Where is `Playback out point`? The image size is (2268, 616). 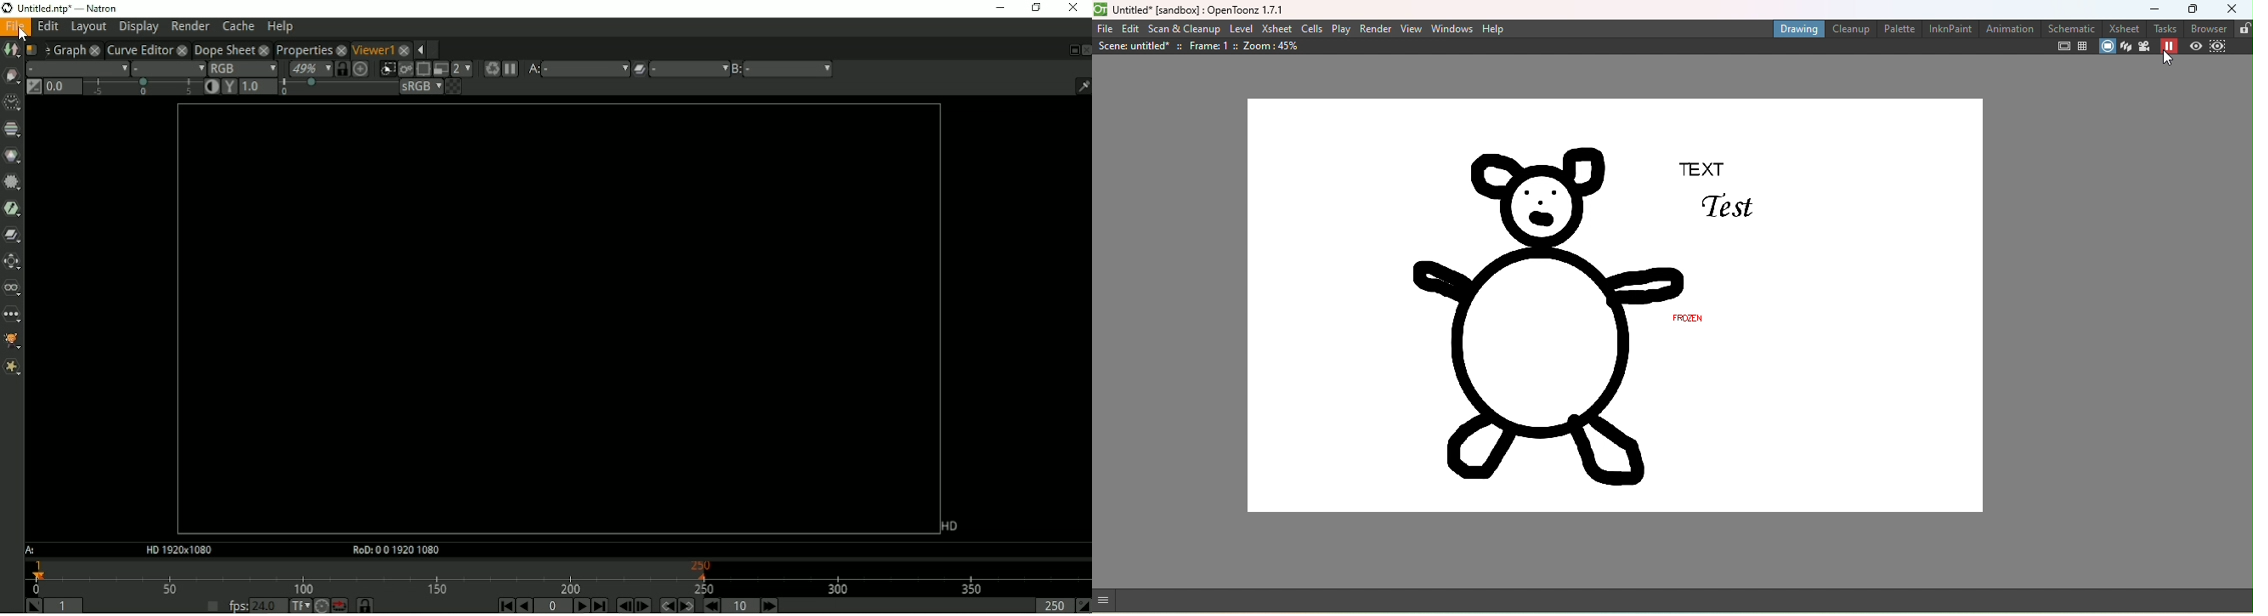 Playback out point is located at coordinates (1052, 605).